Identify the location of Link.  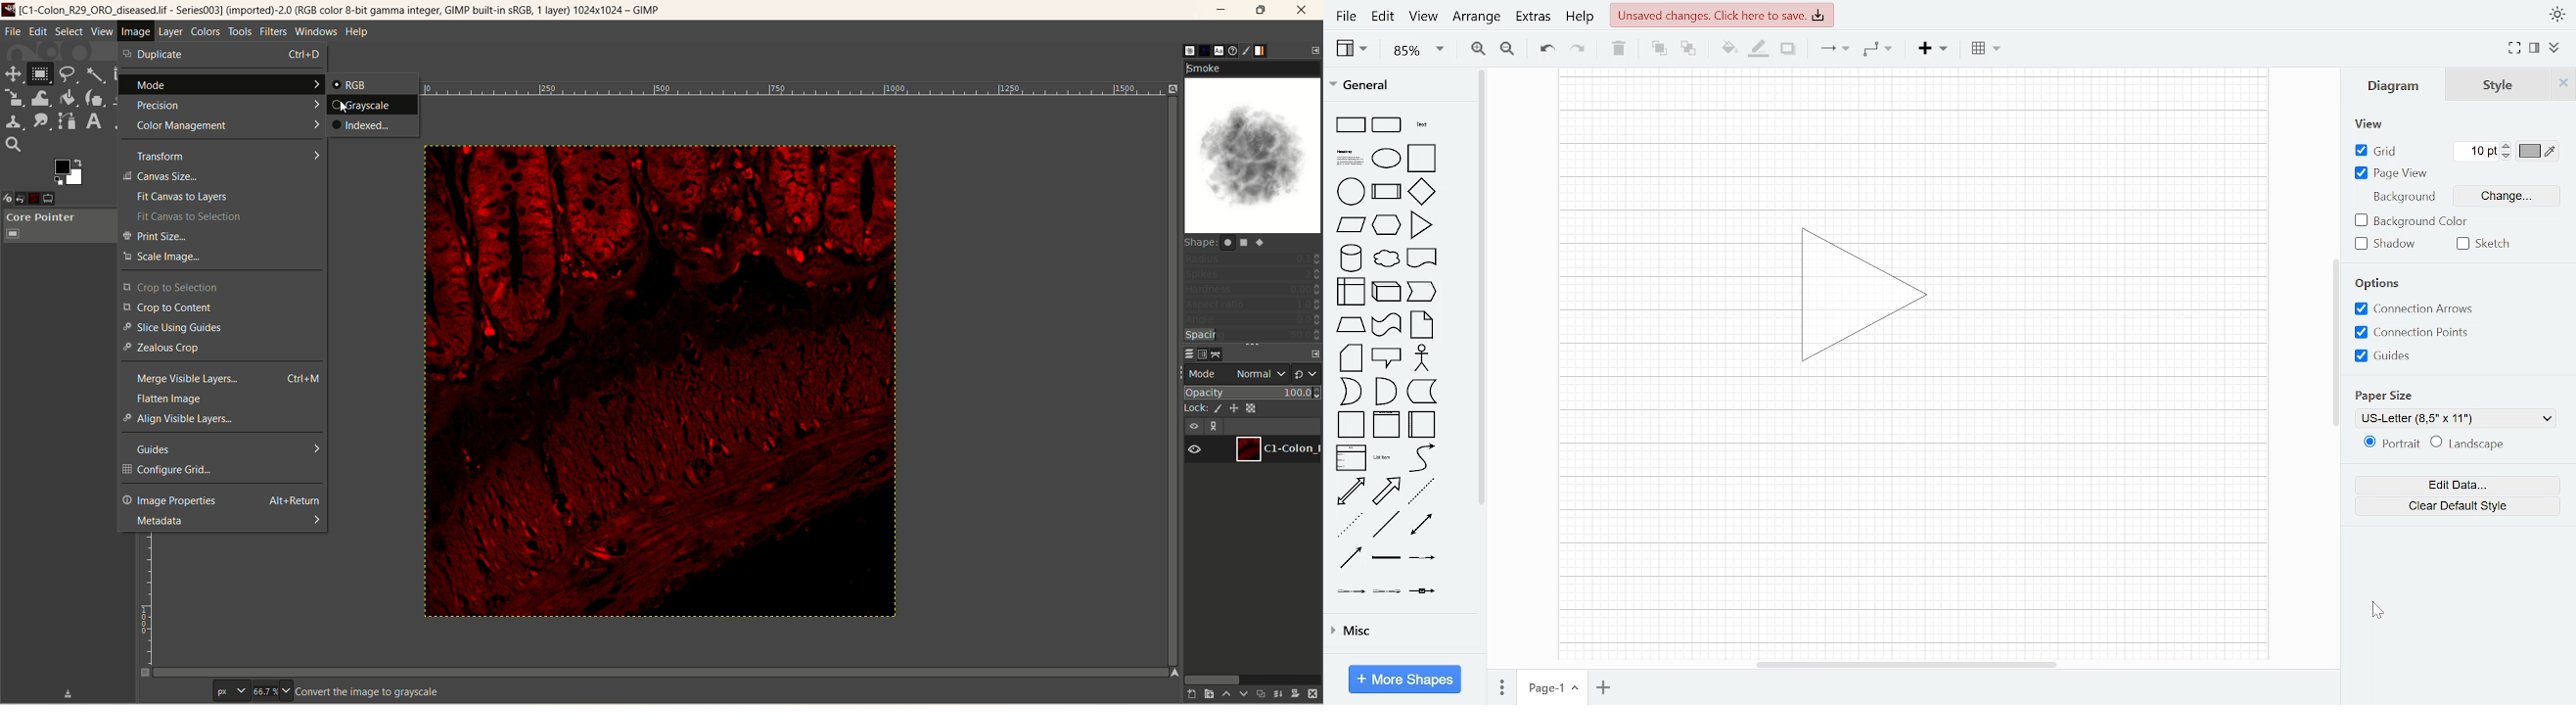
(1386, 557).